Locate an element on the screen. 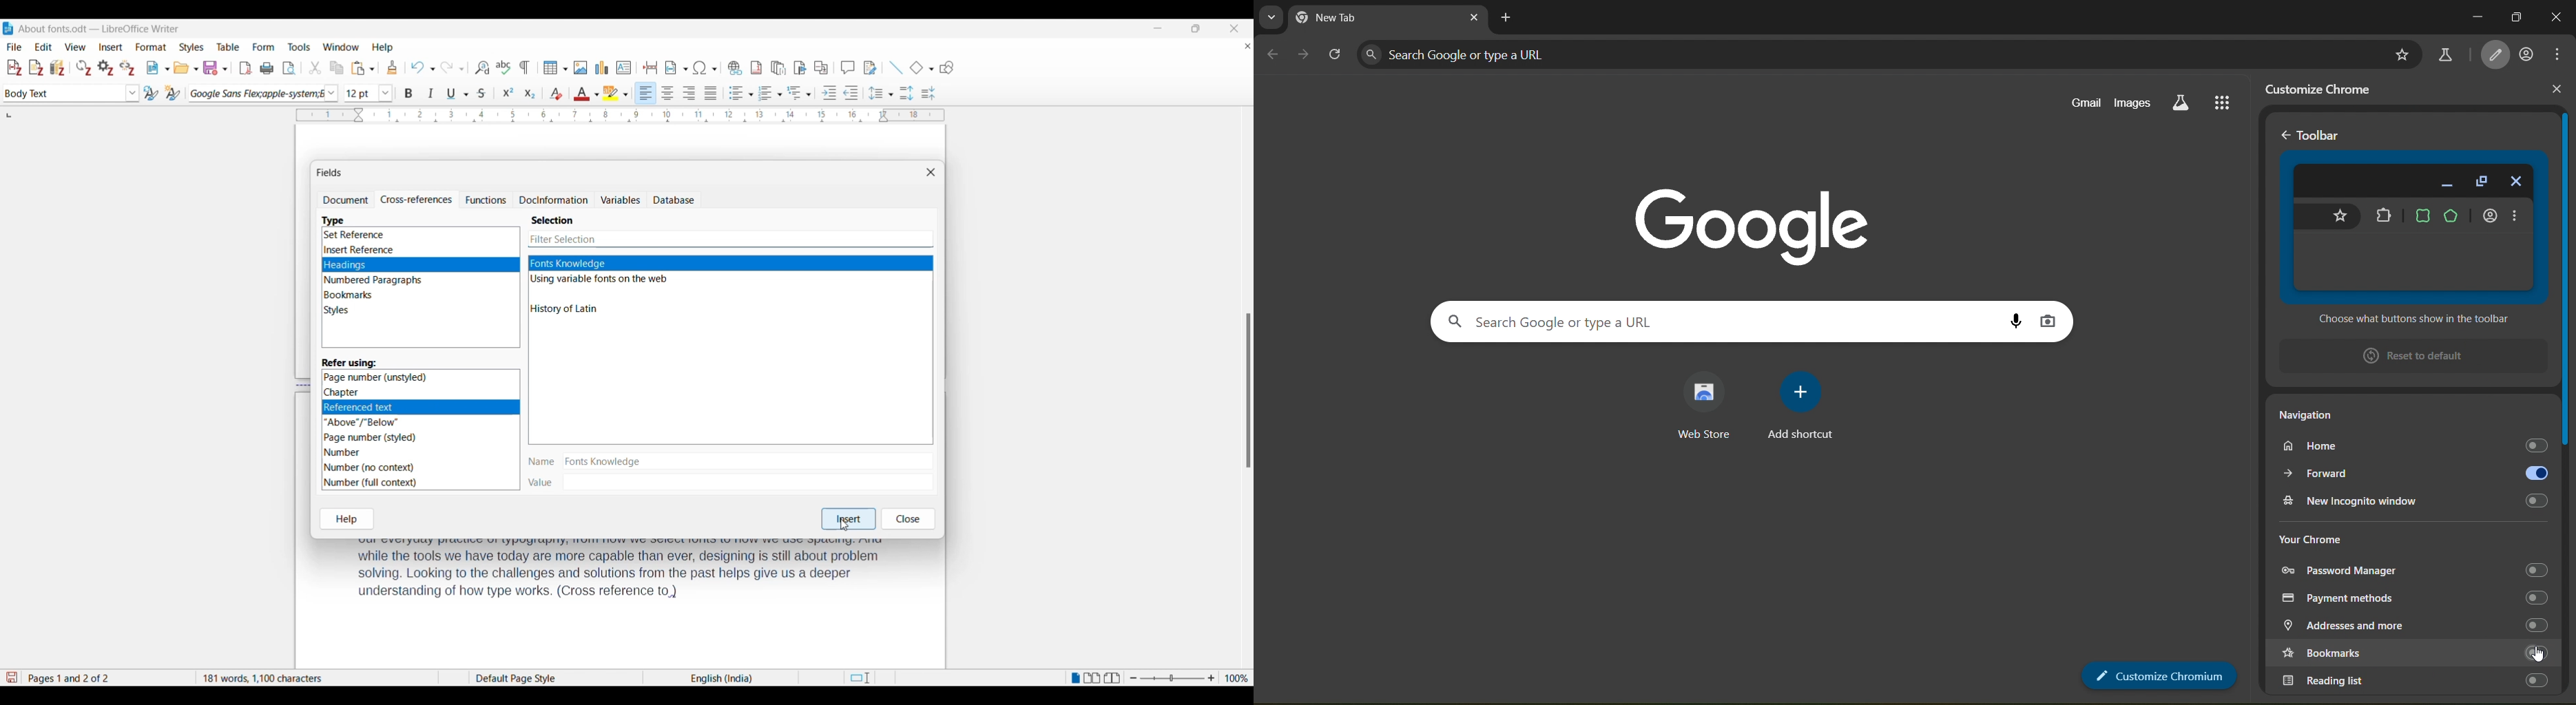 This screenshot has width=2576, height=728. Change zoom slider is located at coordinates (1172, 679).